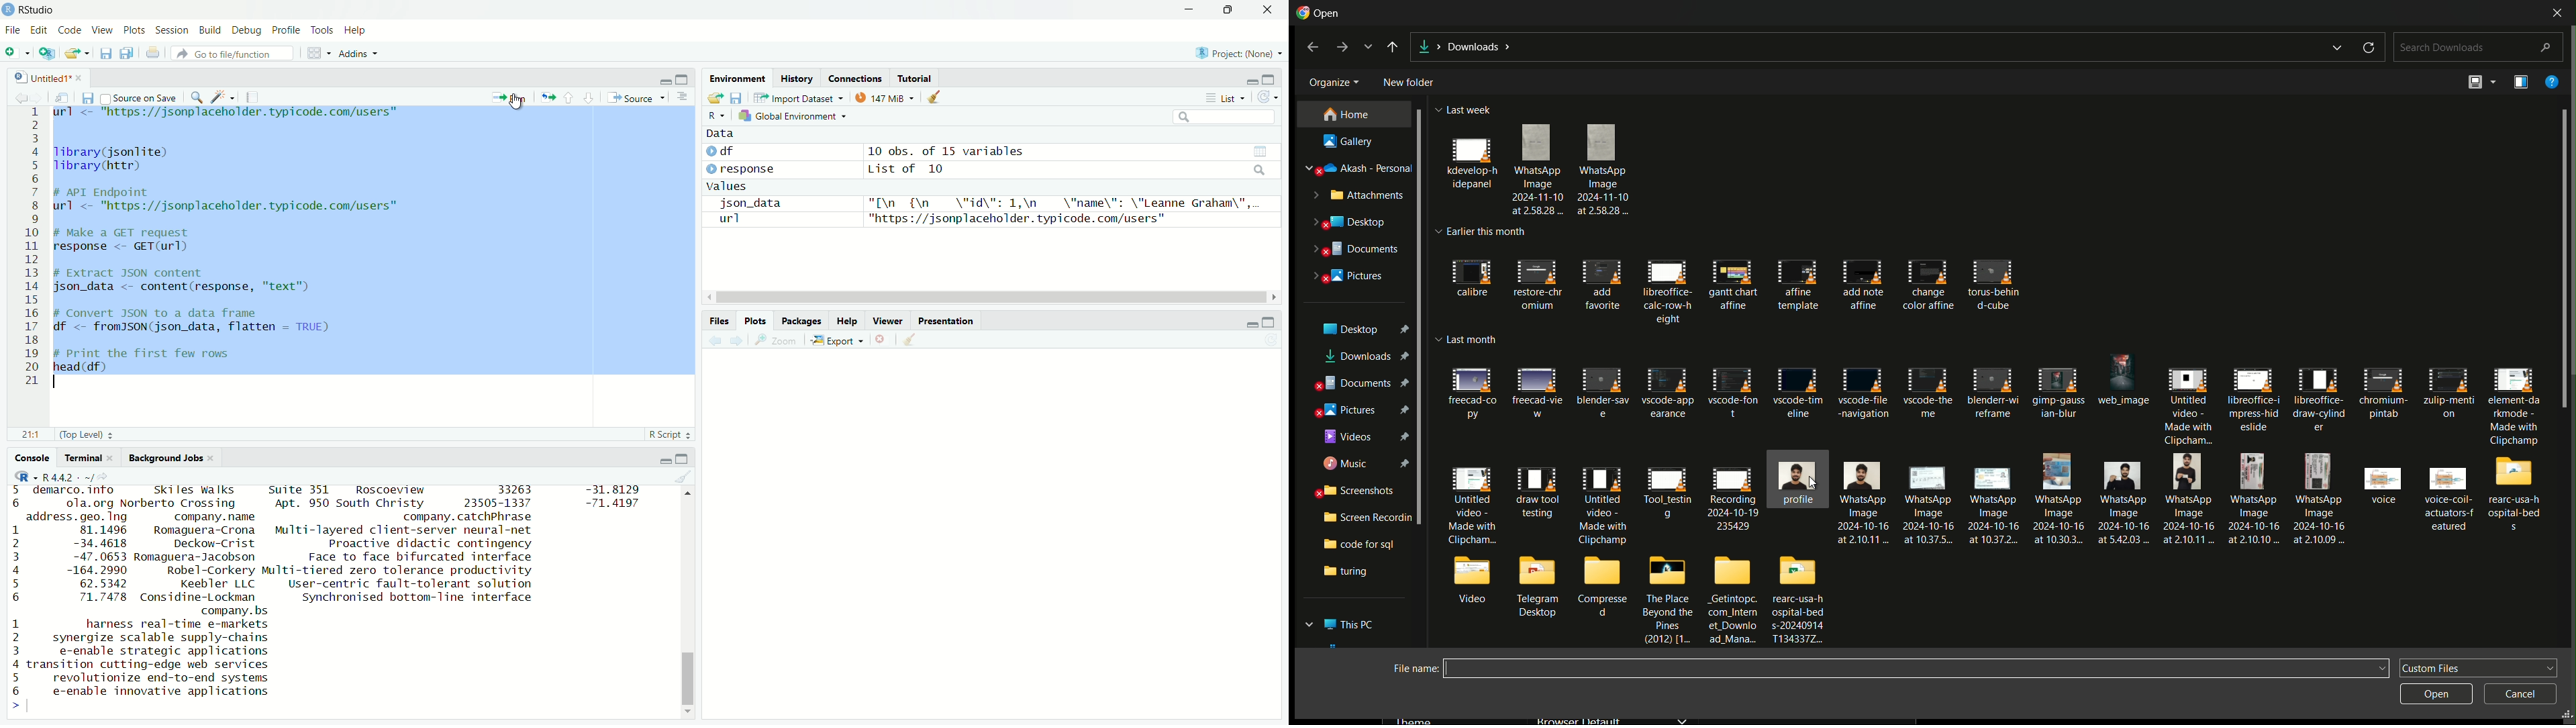  What do you see at coordinates (1269, 79) in the screenshot?
I see `Maximize` at bounding box center [1269, 79].